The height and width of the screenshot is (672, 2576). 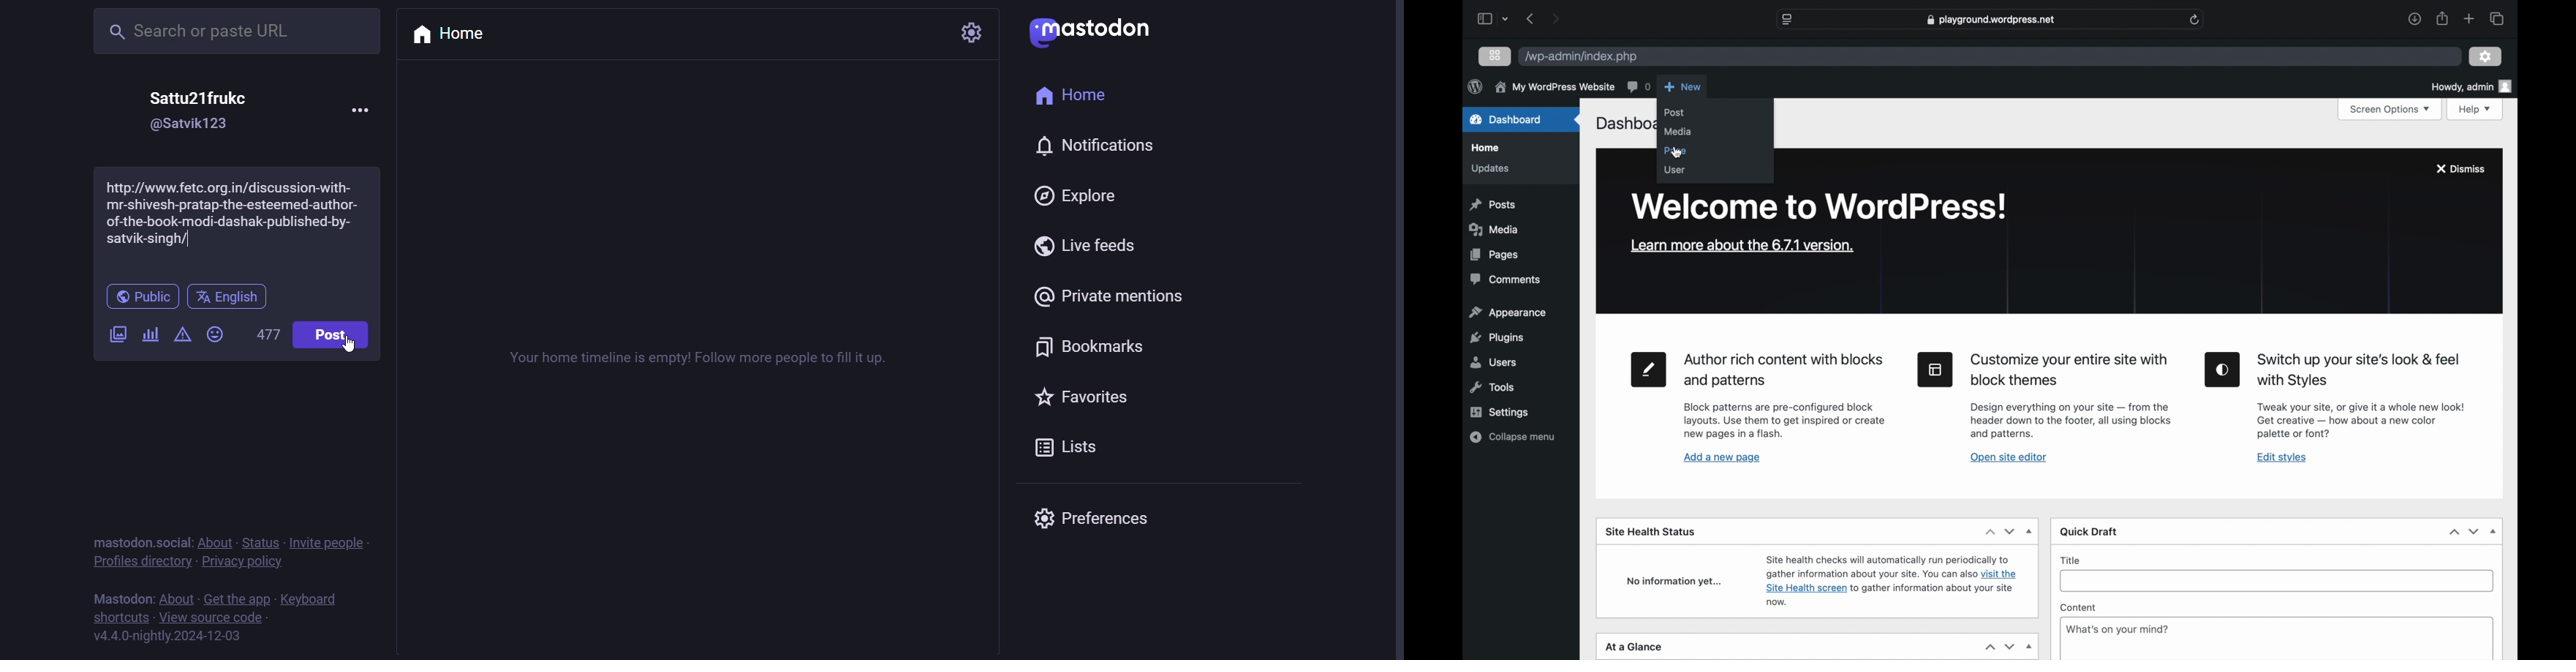 What do you see at coordinates (1682, 87) in the screenshot?
I see `new` at bounding box center [1682, 87].